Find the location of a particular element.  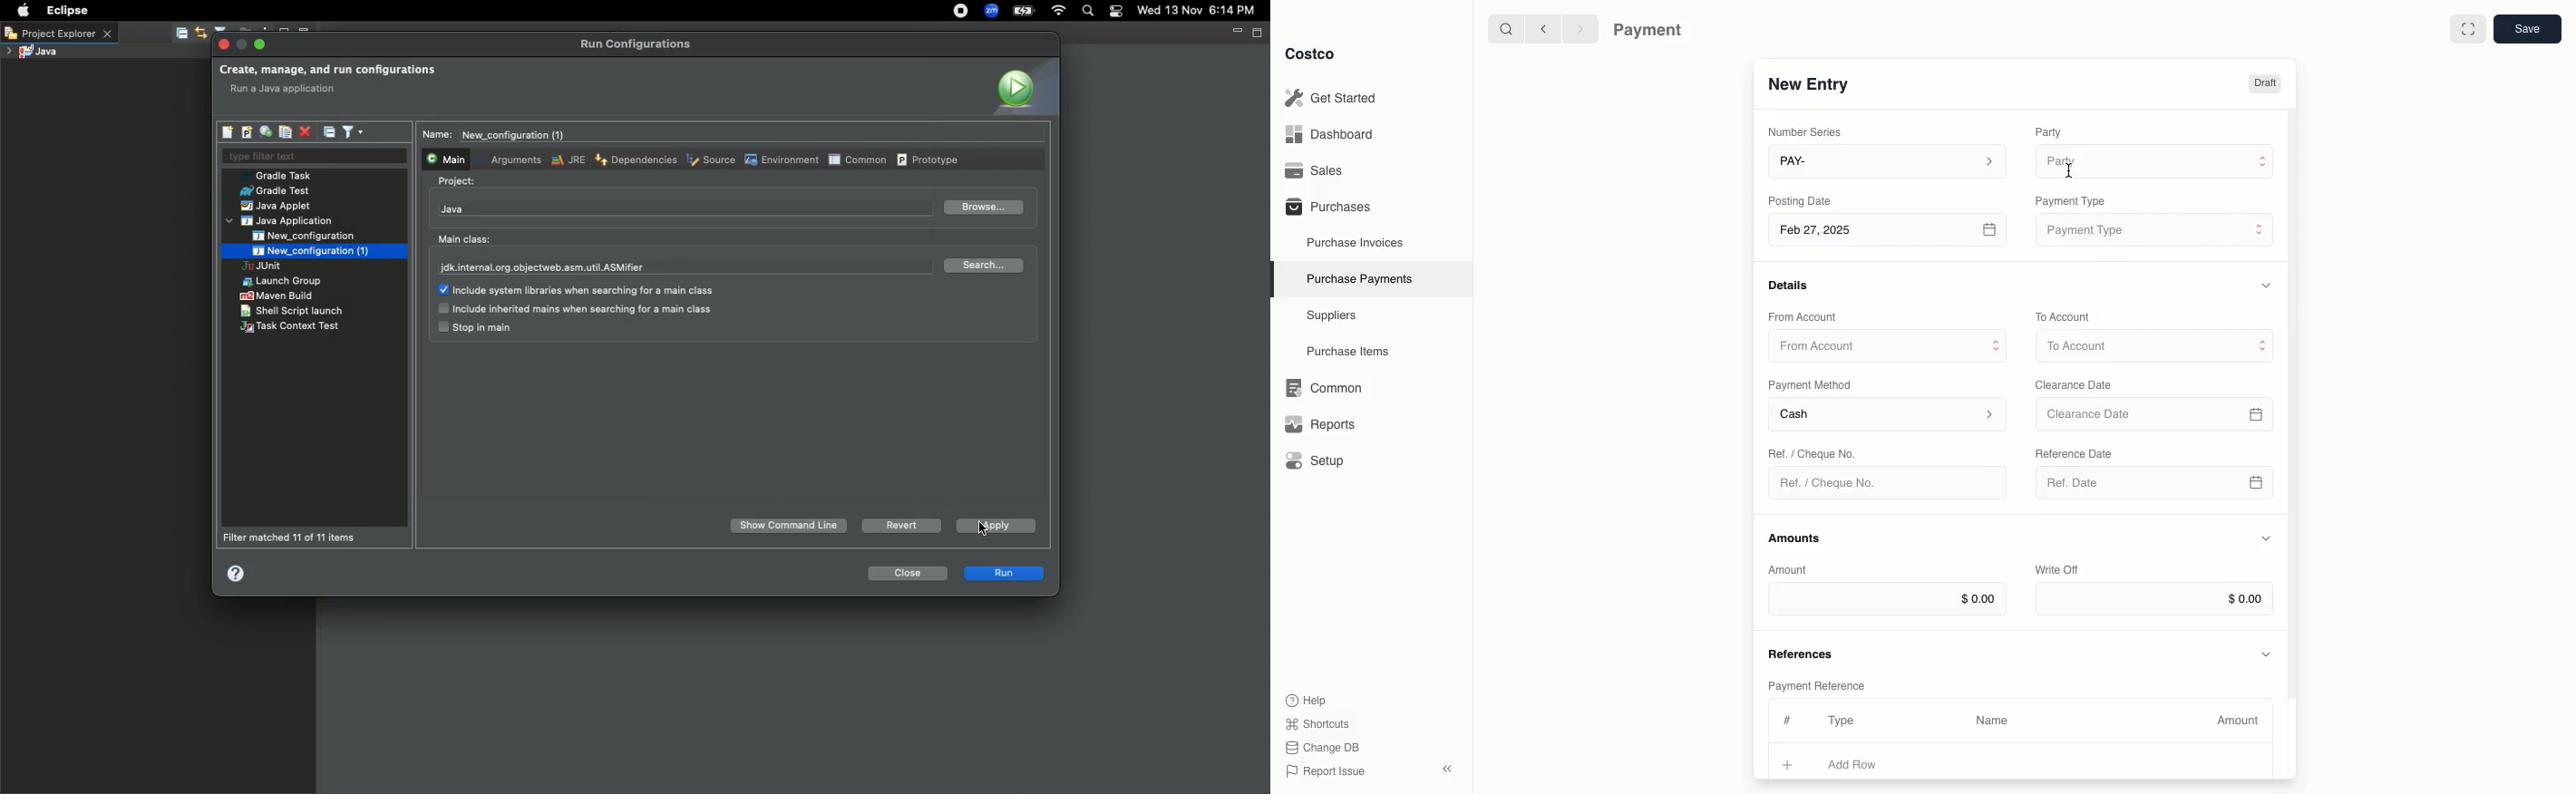

Main is located at coordinates (444, 158).